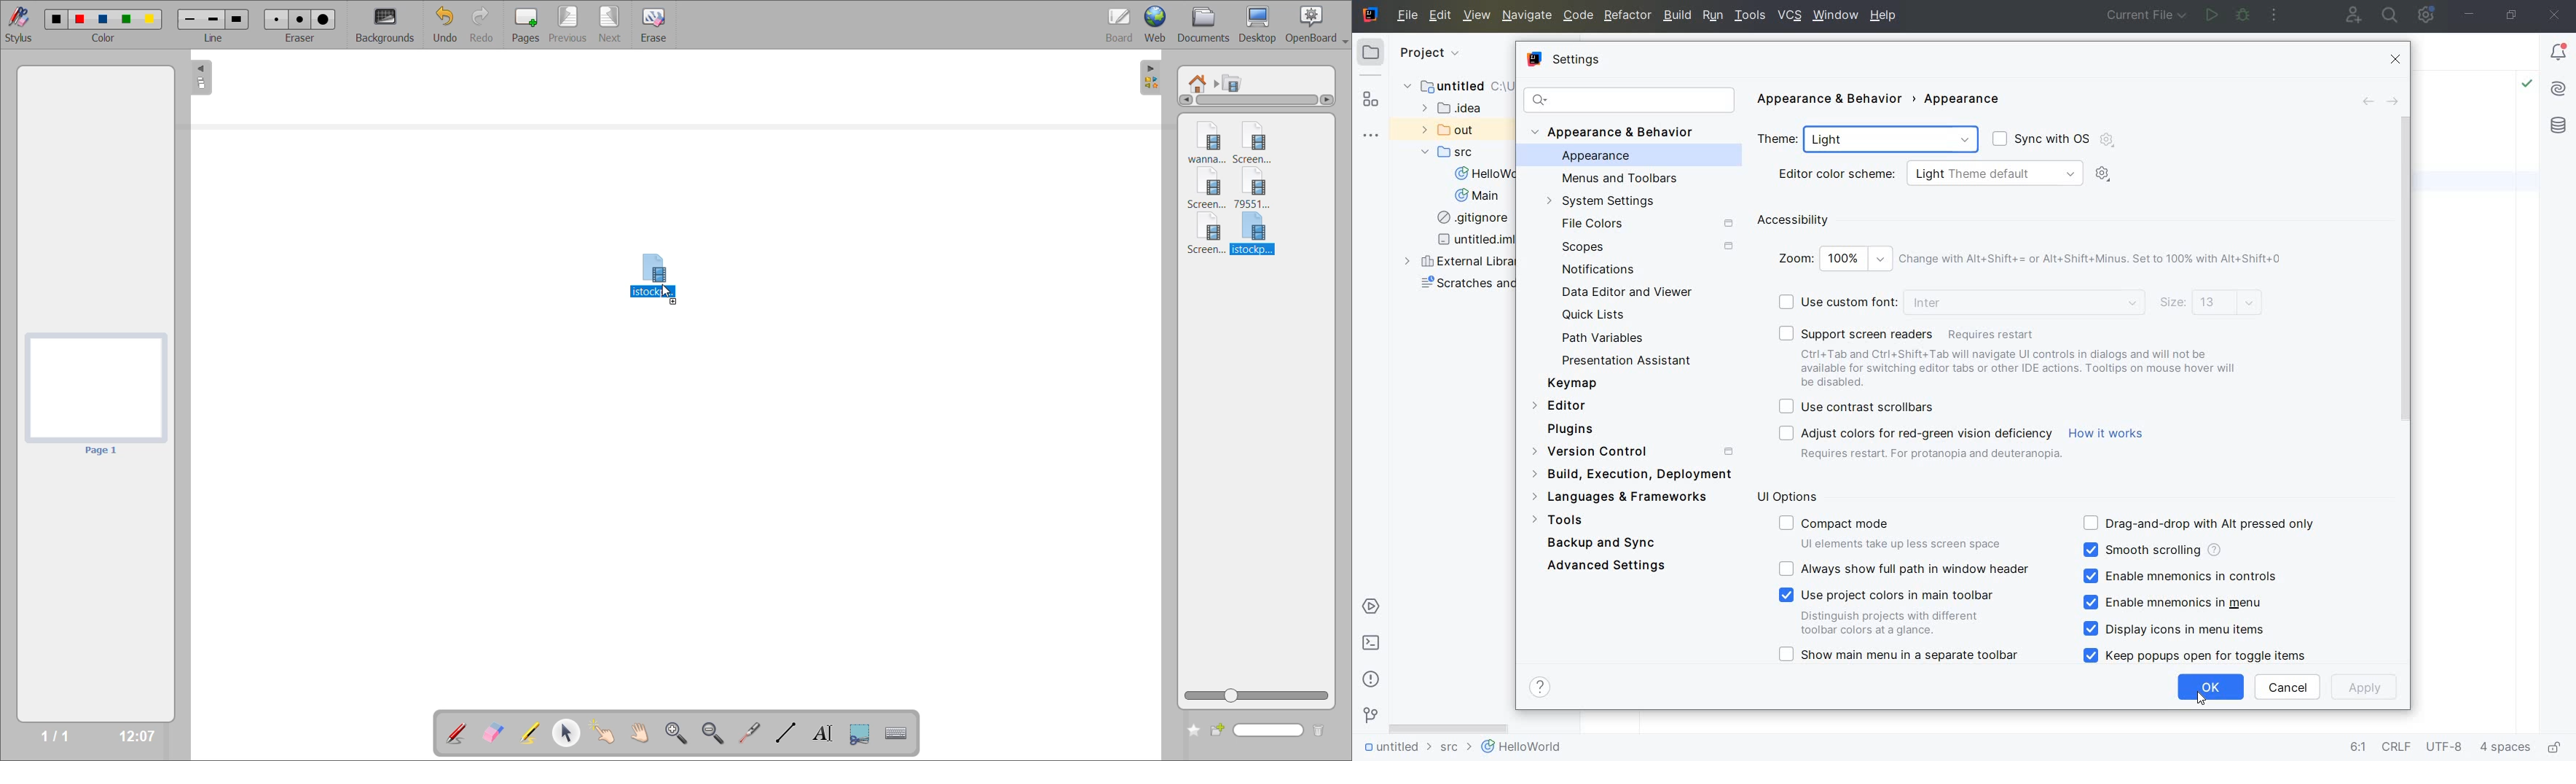 The image size is (2576, 784). I want to click on documents, so click(1205, 24).